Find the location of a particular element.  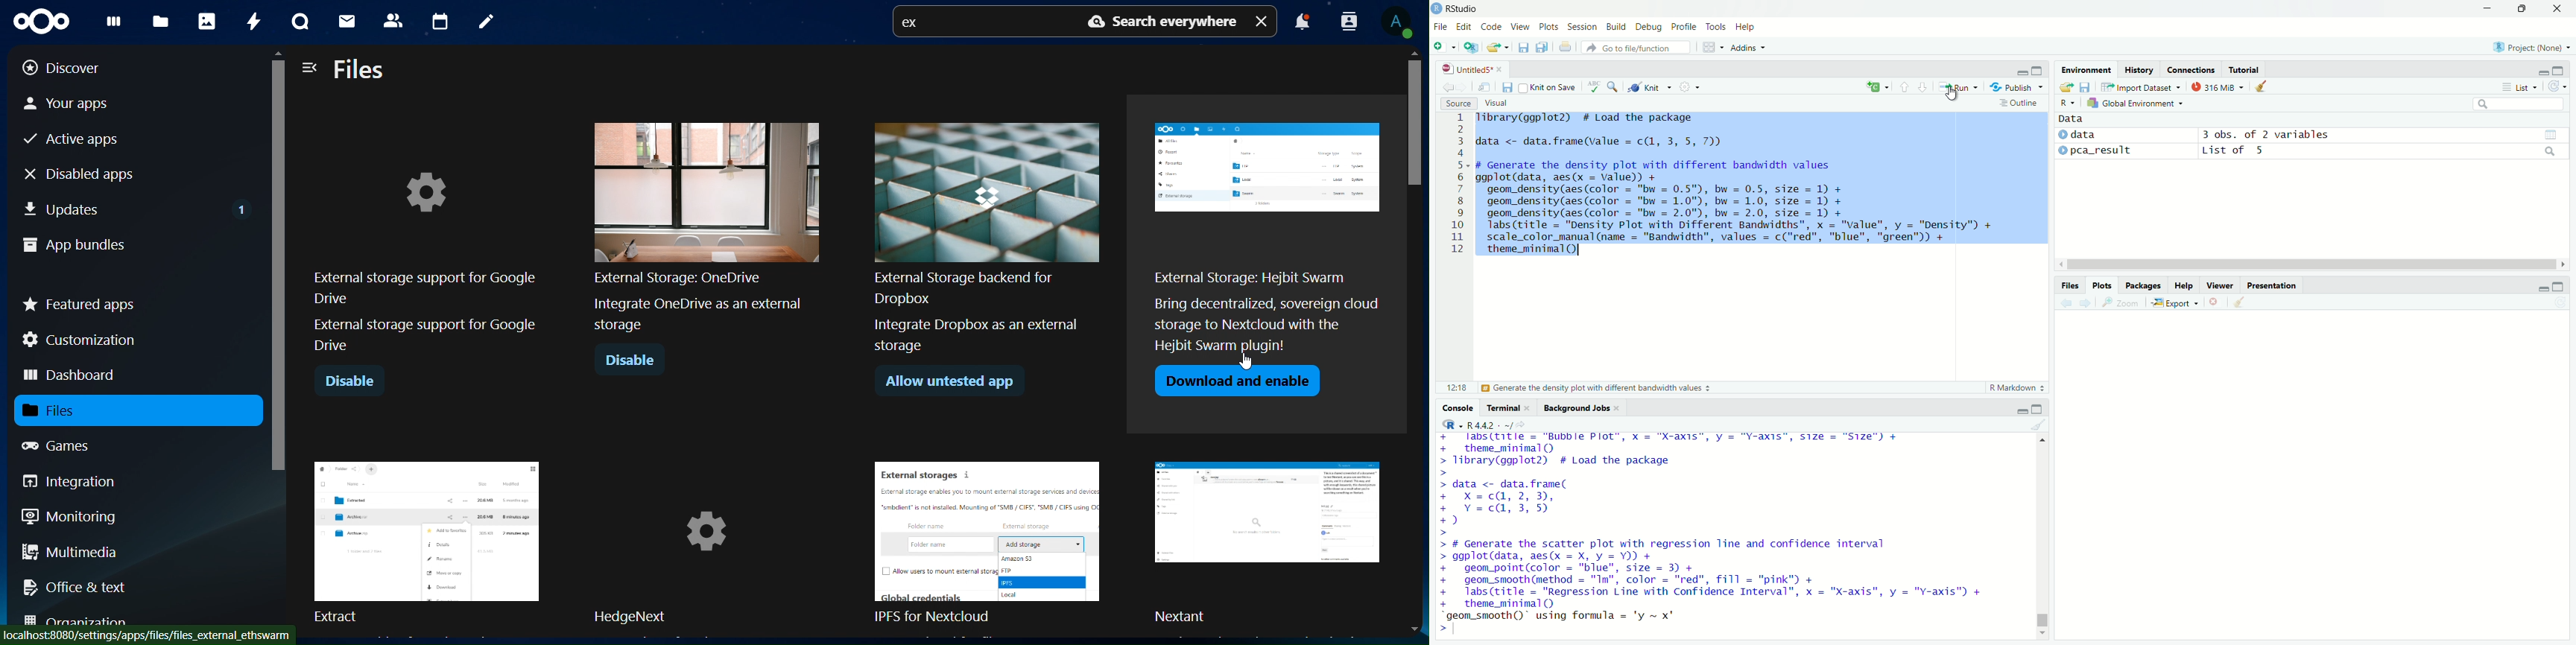

Print the current file is located at coordinates (1566, 47).